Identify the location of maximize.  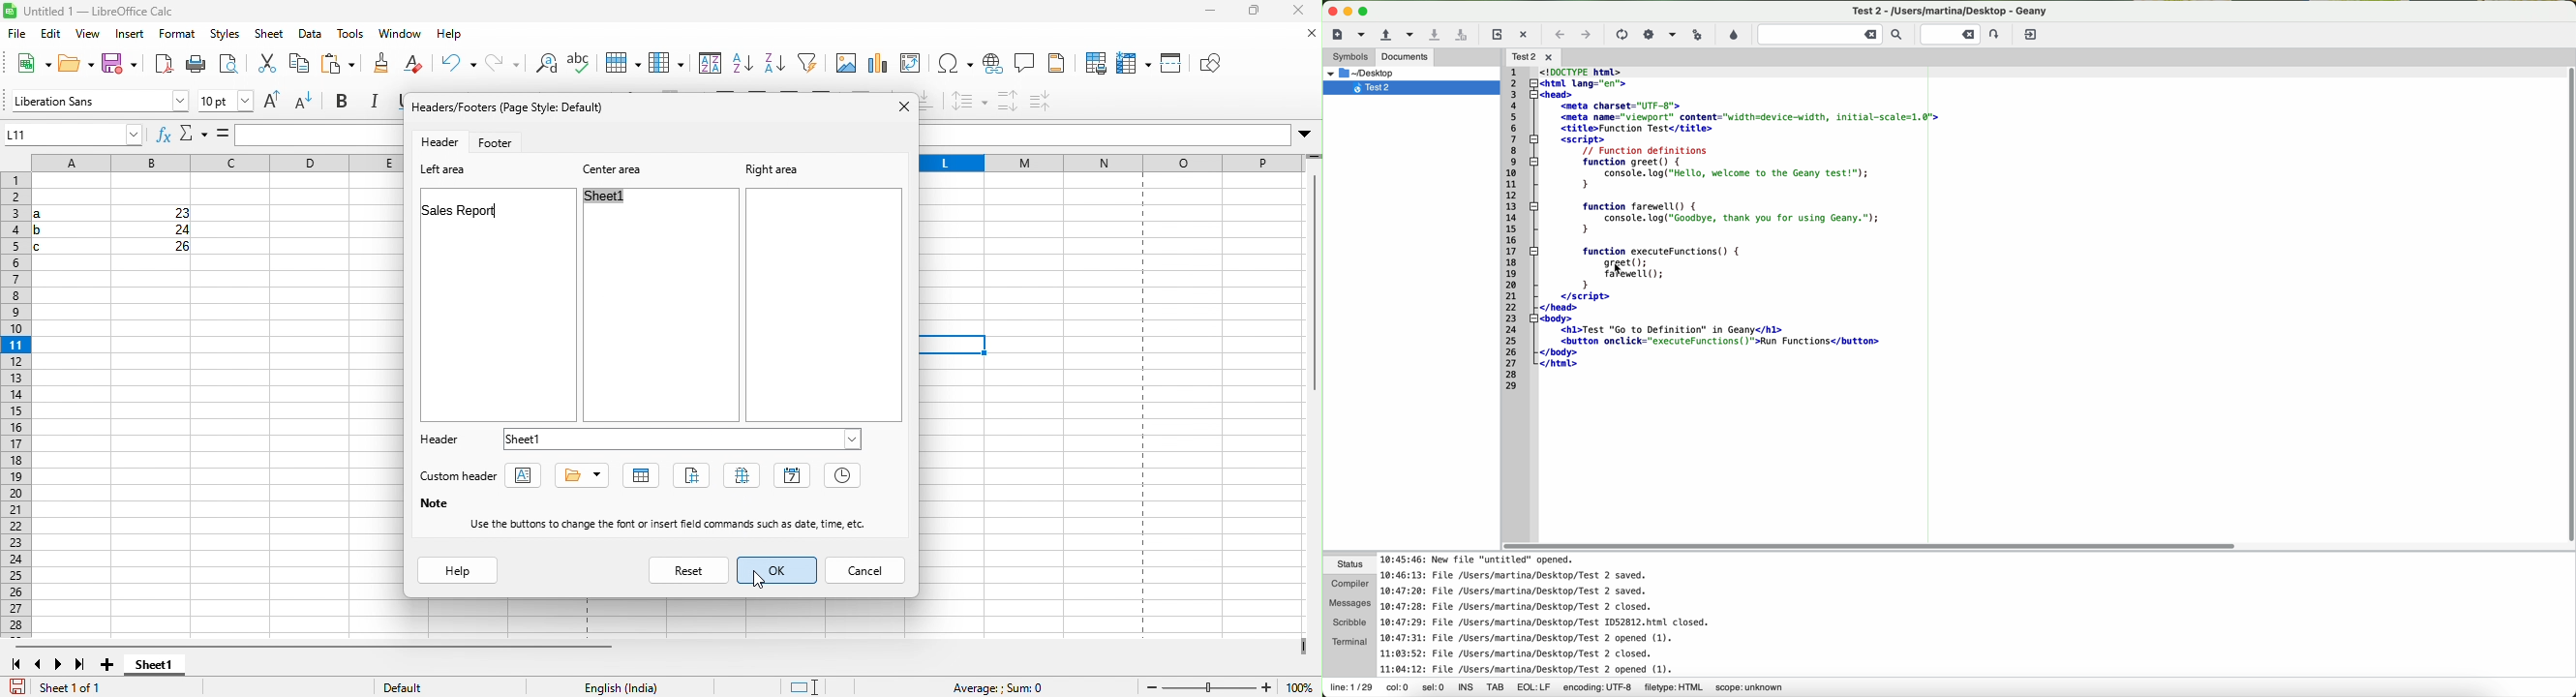
(1255, 13).